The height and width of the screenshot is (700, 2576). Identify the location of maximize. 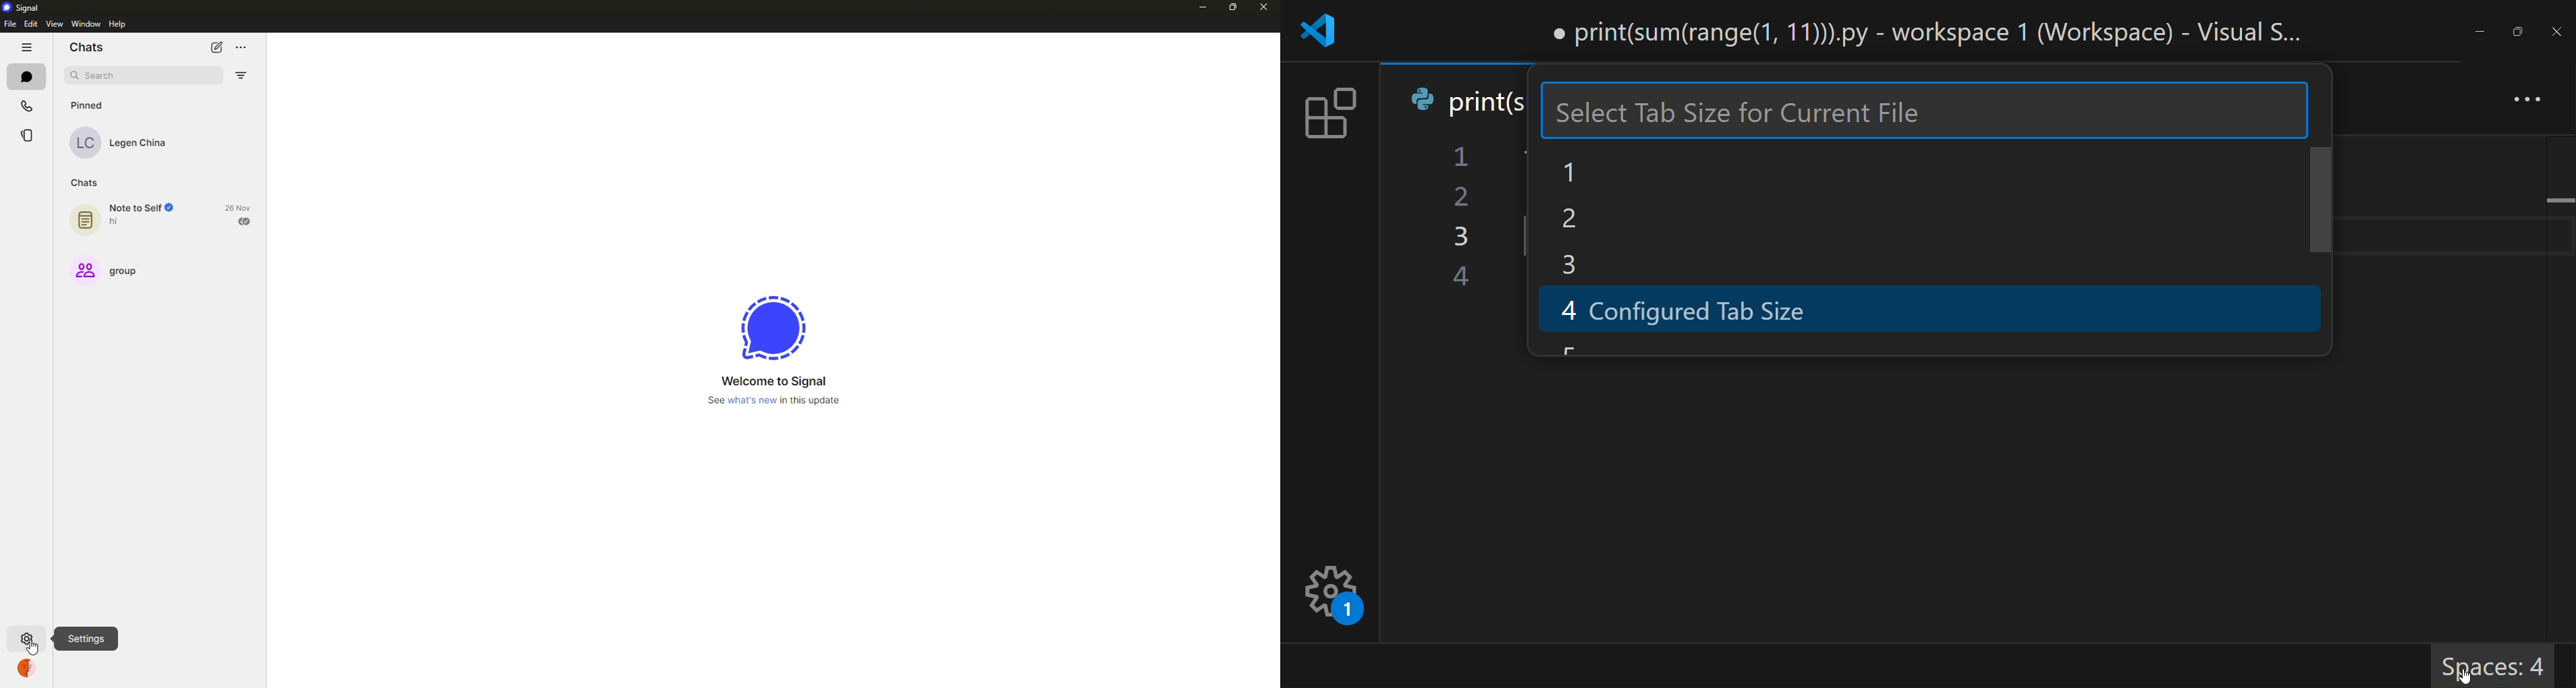
(1231, 7).